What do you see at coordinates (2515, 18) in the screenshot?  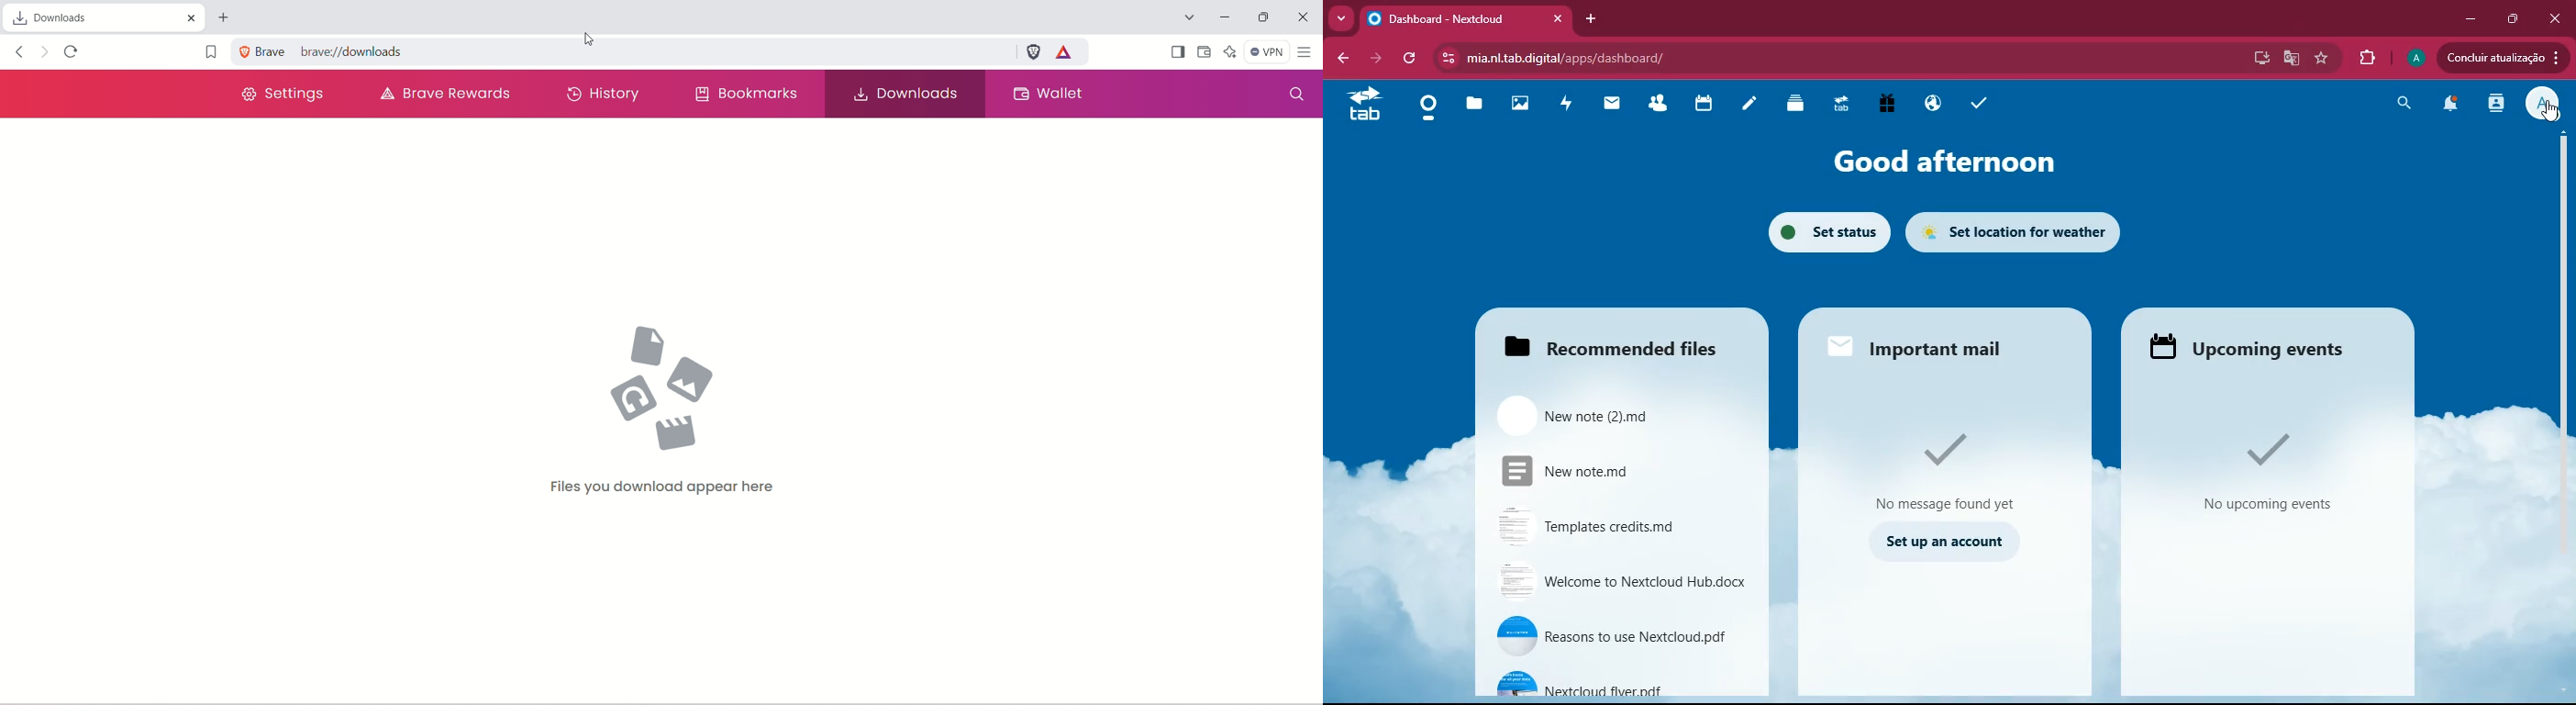 I see `maximize` at bounding box center [2515, 18].